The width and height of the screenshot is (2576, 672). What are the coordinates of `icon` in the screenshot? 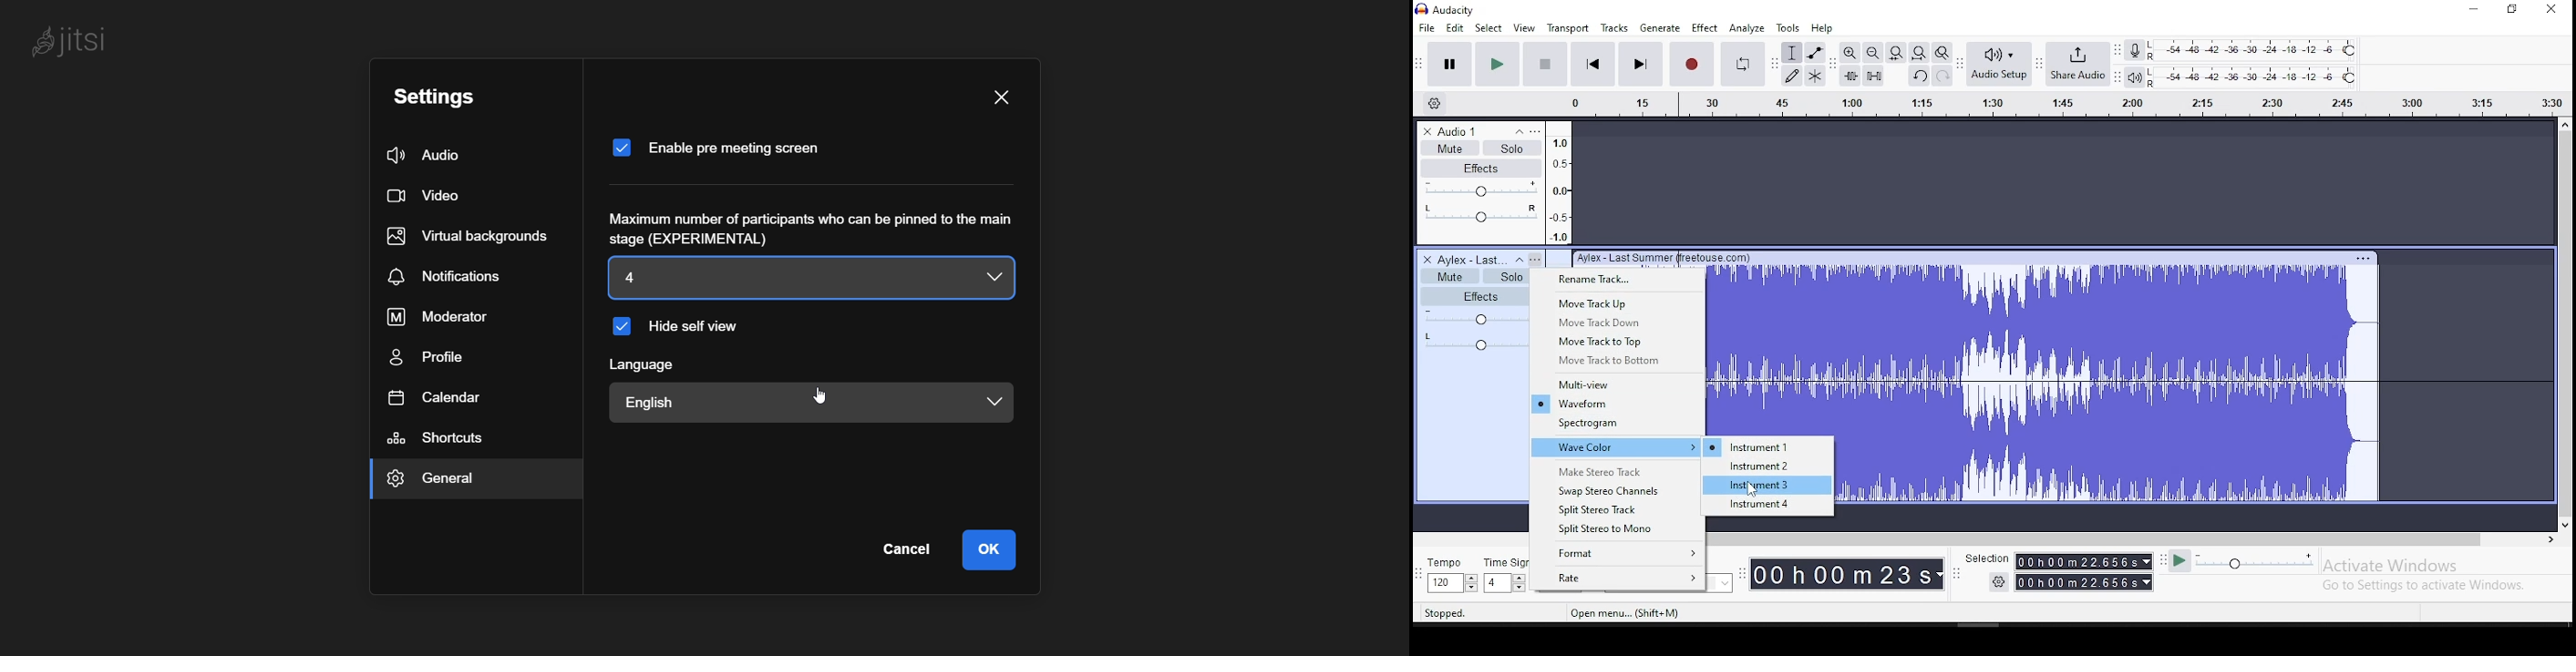 It's located at (1458, 9).